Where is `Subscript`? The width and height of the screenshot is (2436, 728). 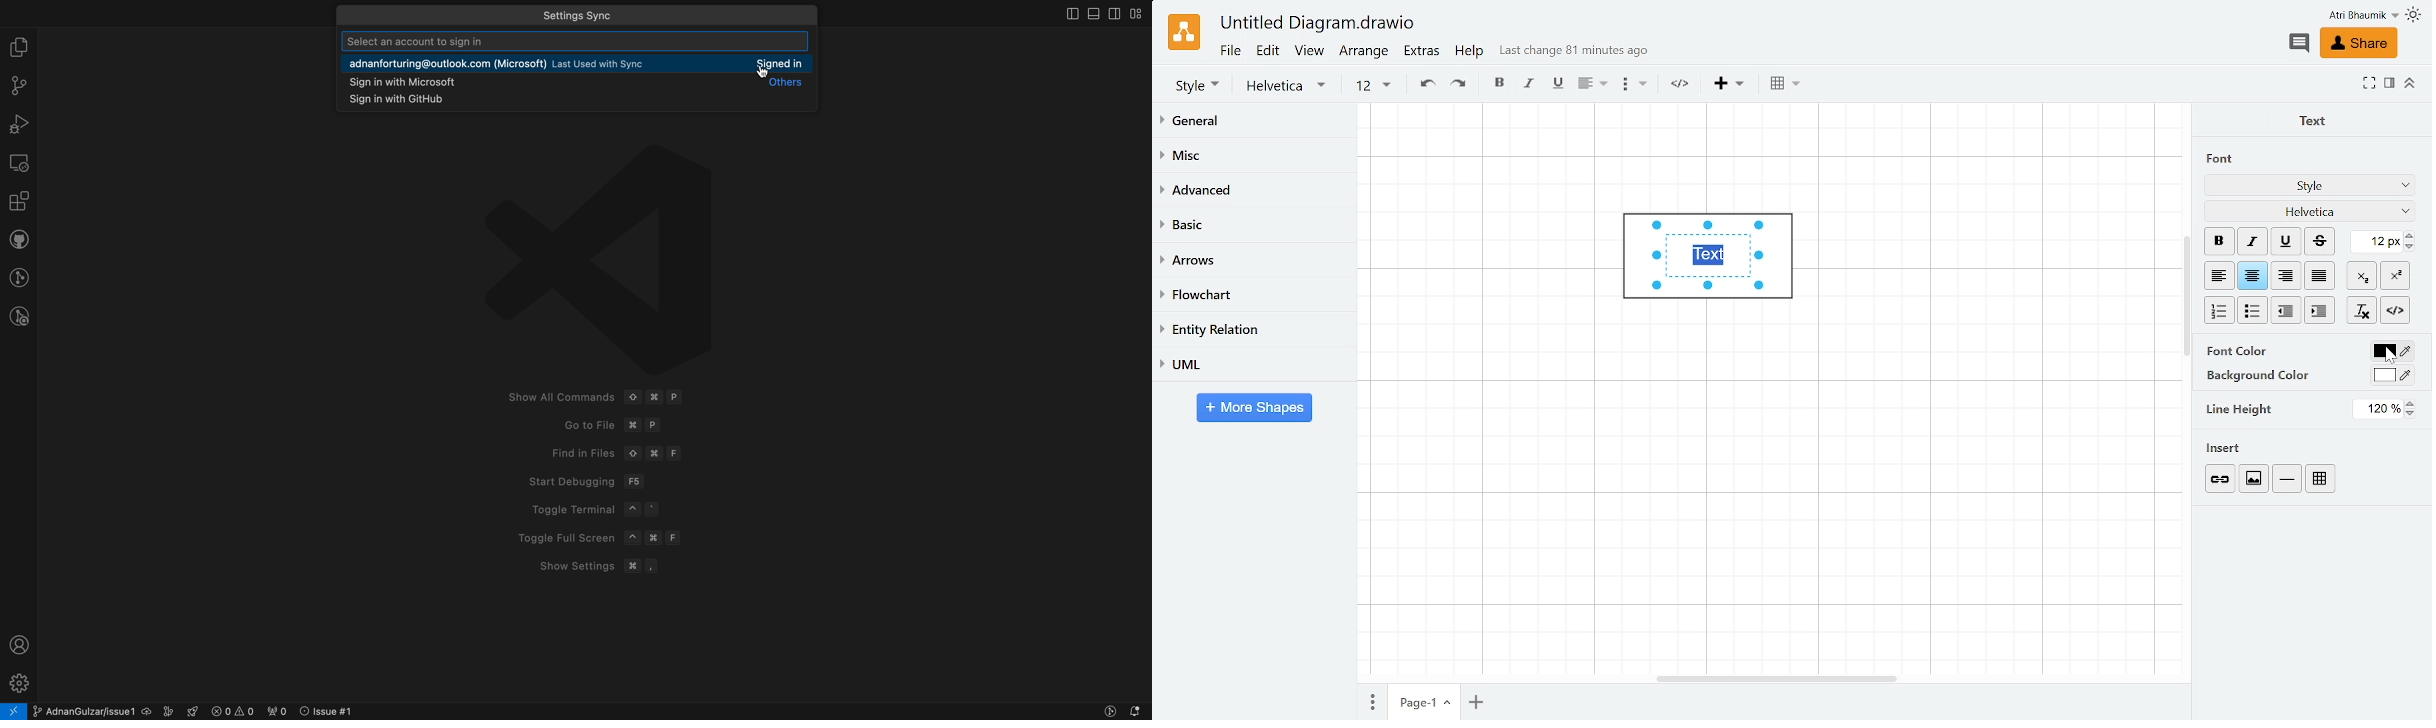 Subscript is located at coordinates (2362, 275).